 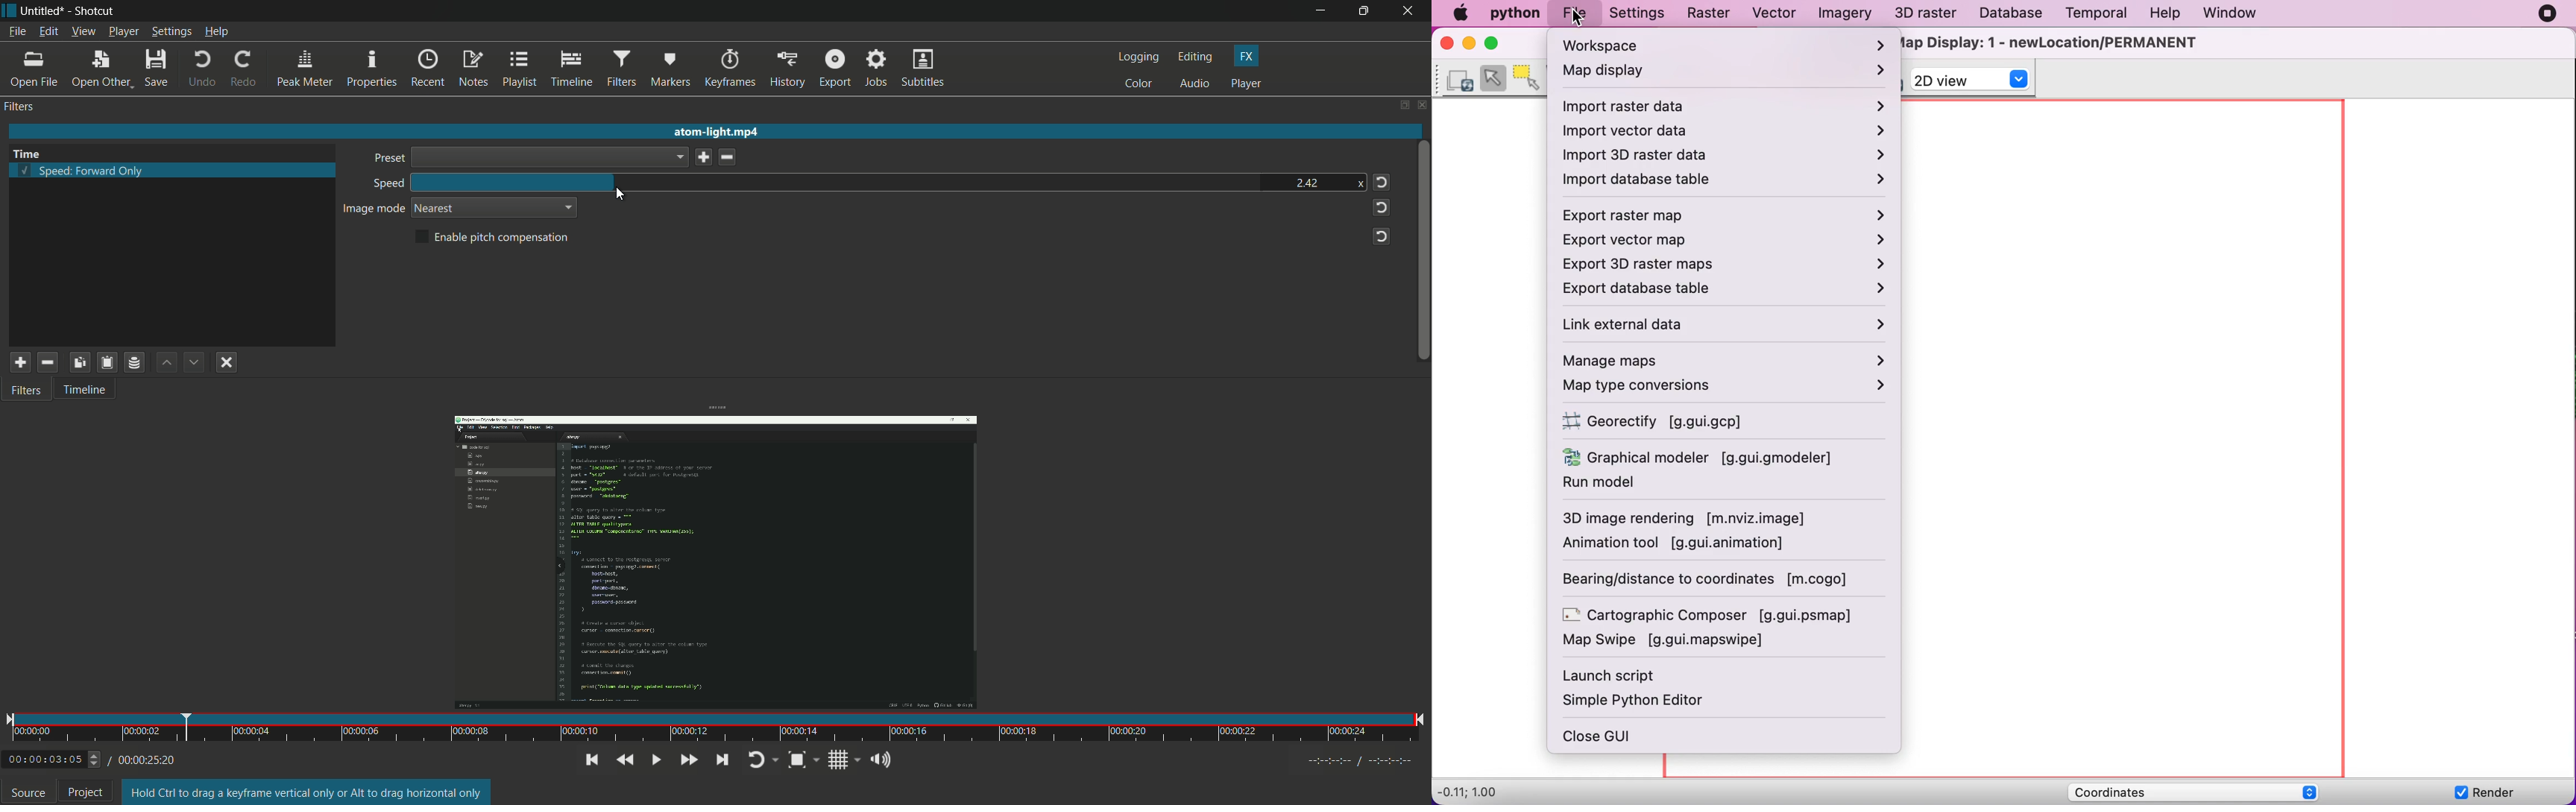 What do you see at coordinates (242, 69) in the screenshot?
I see `redo` at bounding box center [242, 69].